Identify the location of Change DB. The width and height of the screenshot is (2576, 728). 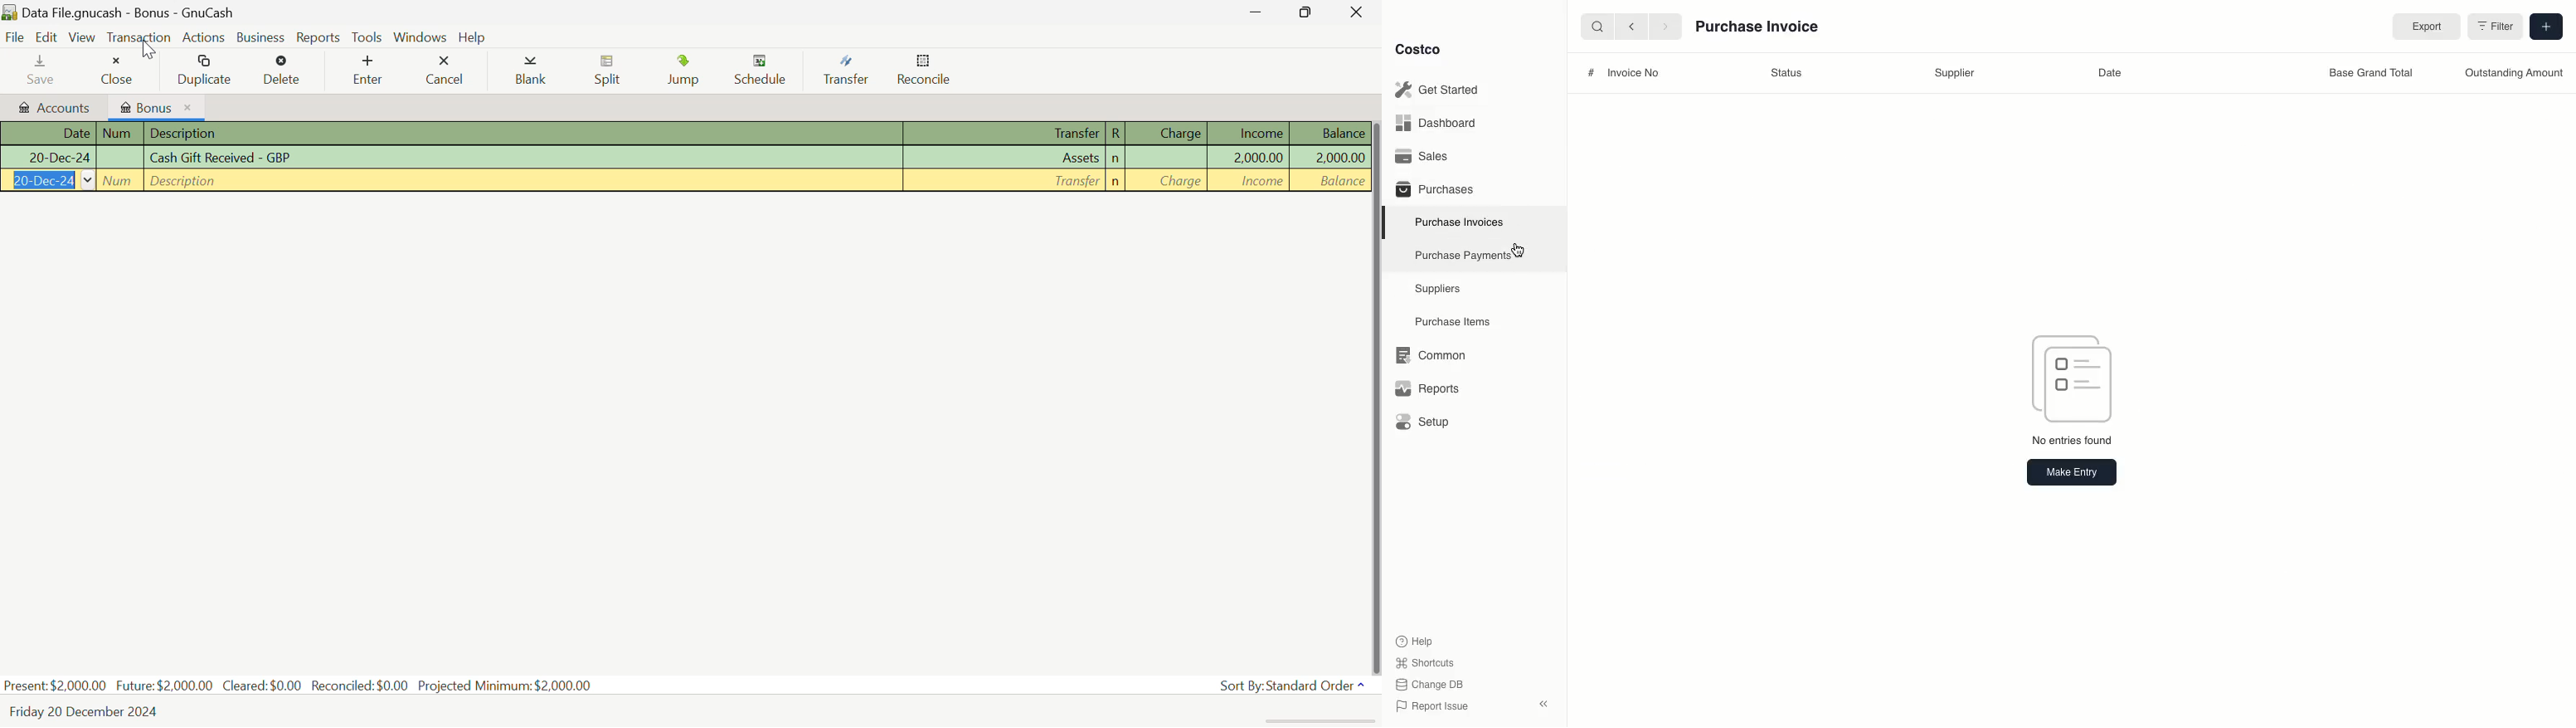
(1432, 685).